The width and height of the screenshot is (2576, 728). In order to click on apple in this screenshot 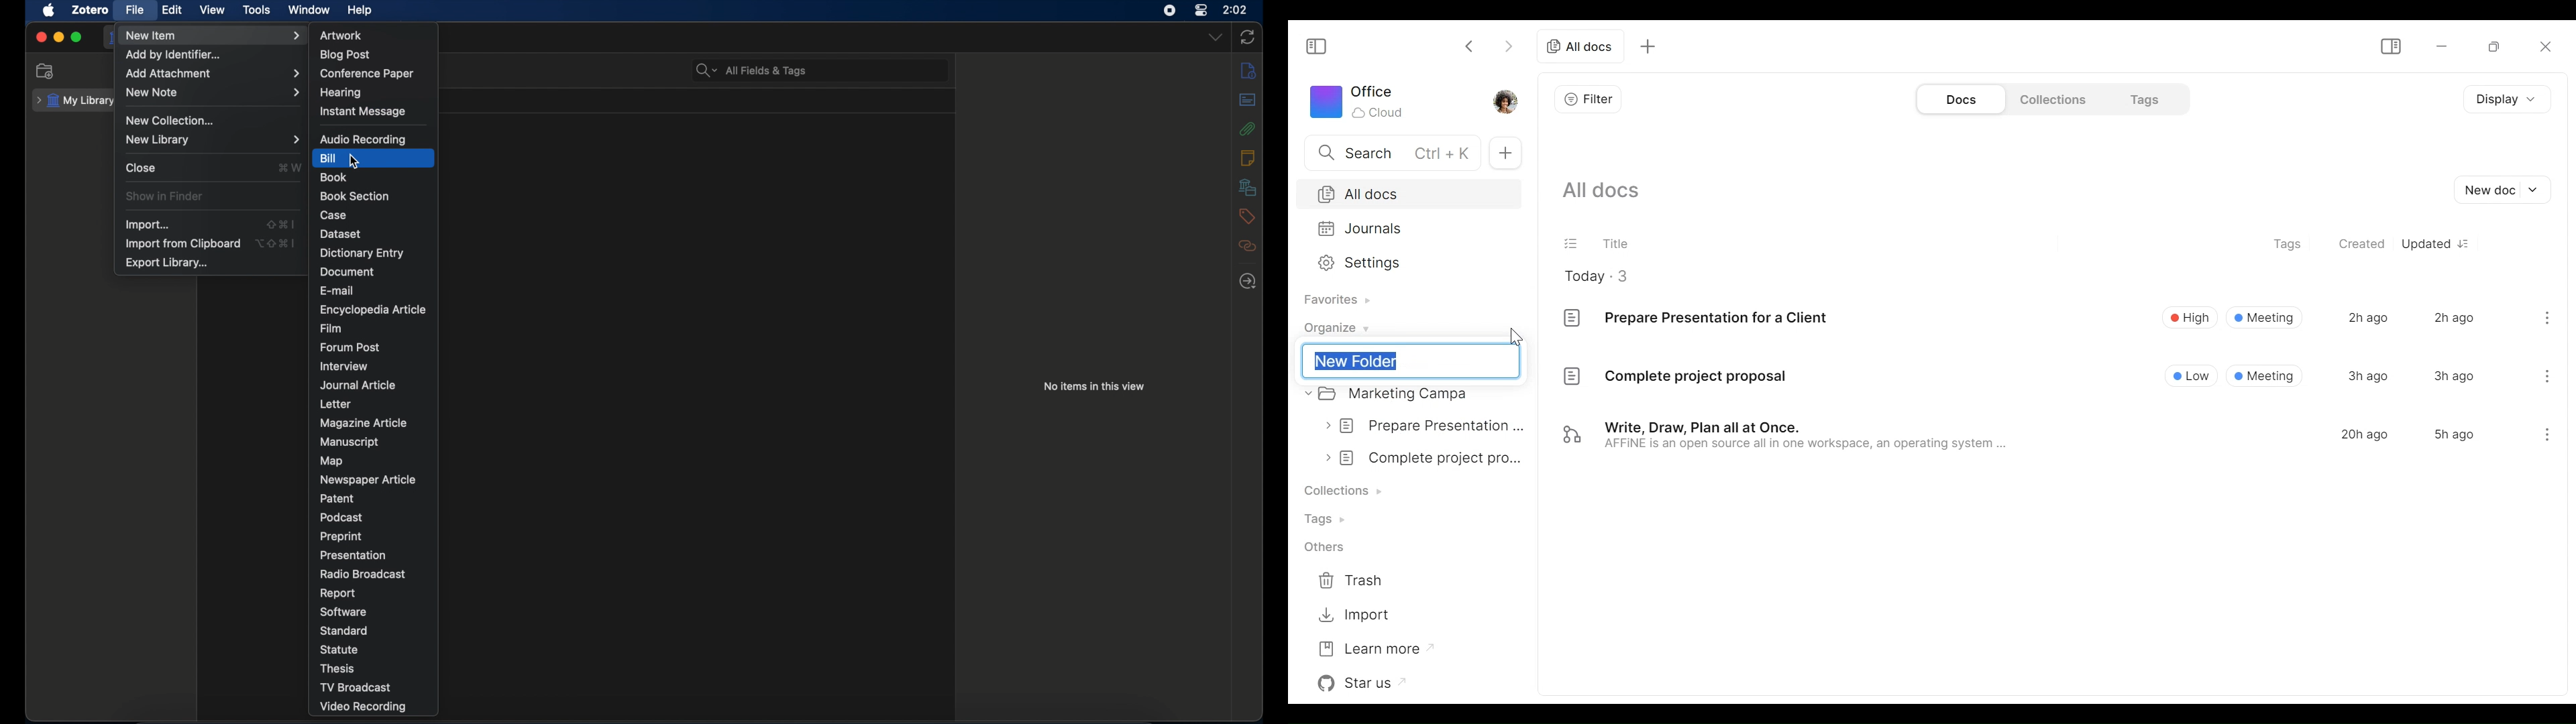, I will do `click(49, 11)`.